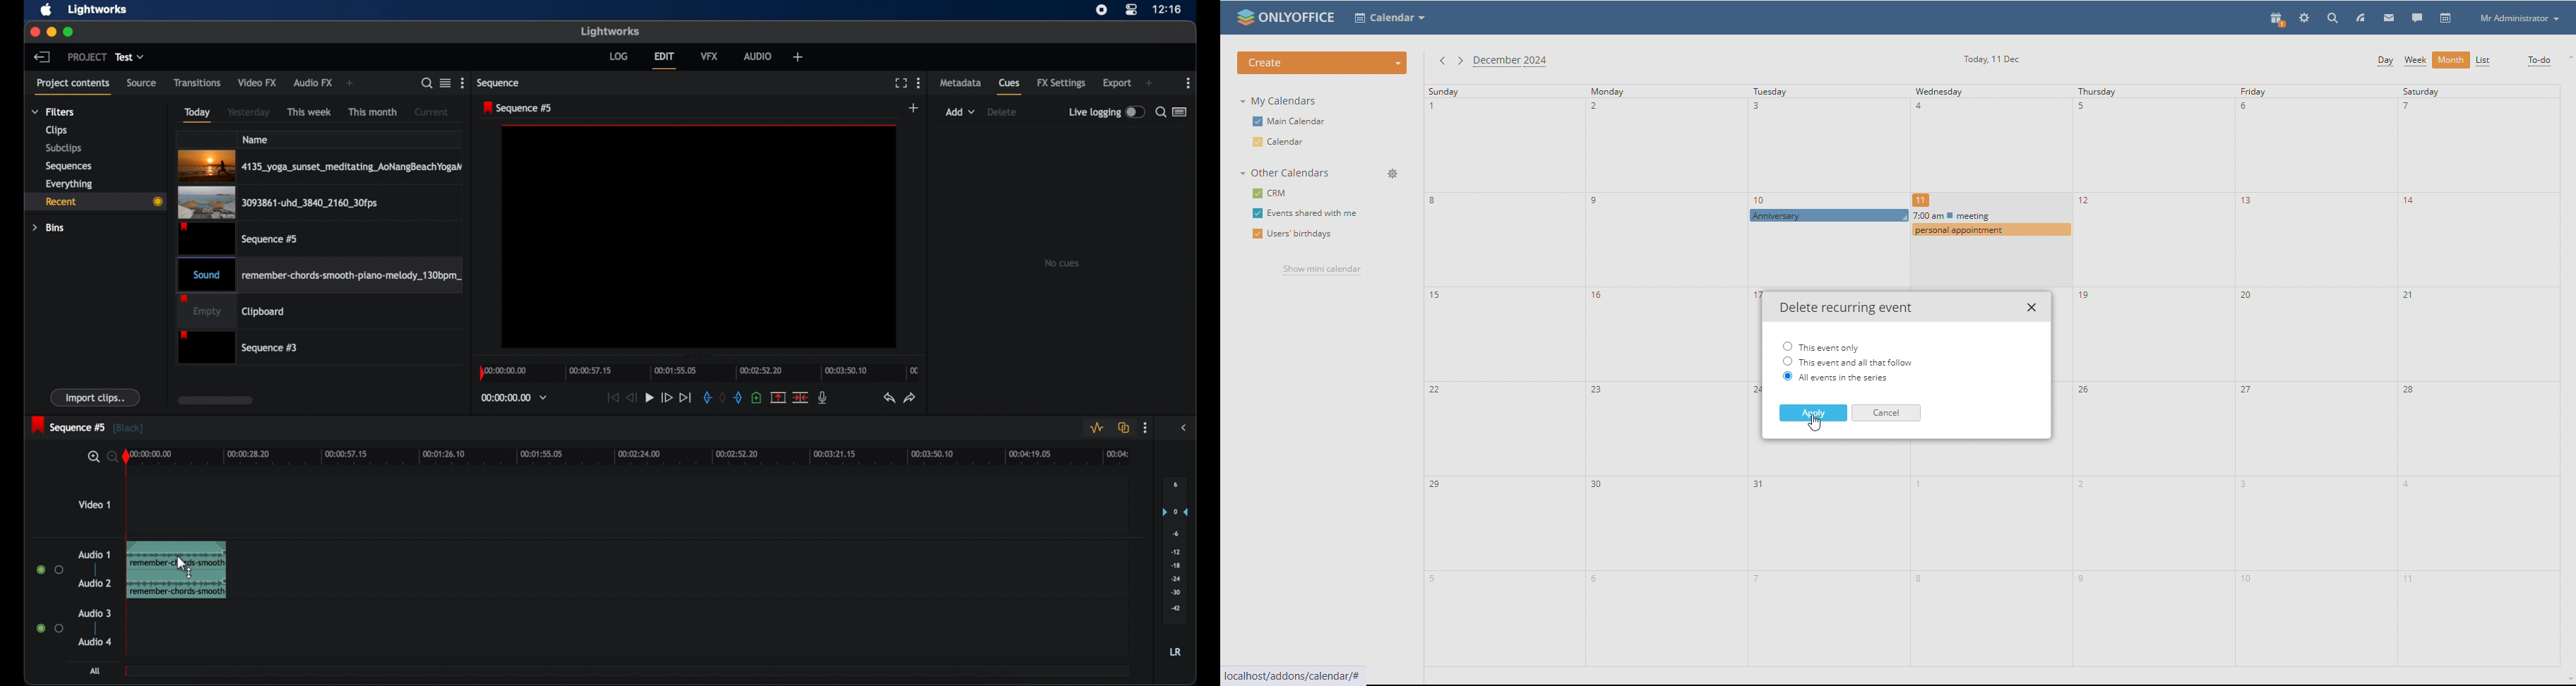 Image resolution: width=2576 pixels, height=700 pixels. I want to click on show mini calendar, so click(1321, 270).